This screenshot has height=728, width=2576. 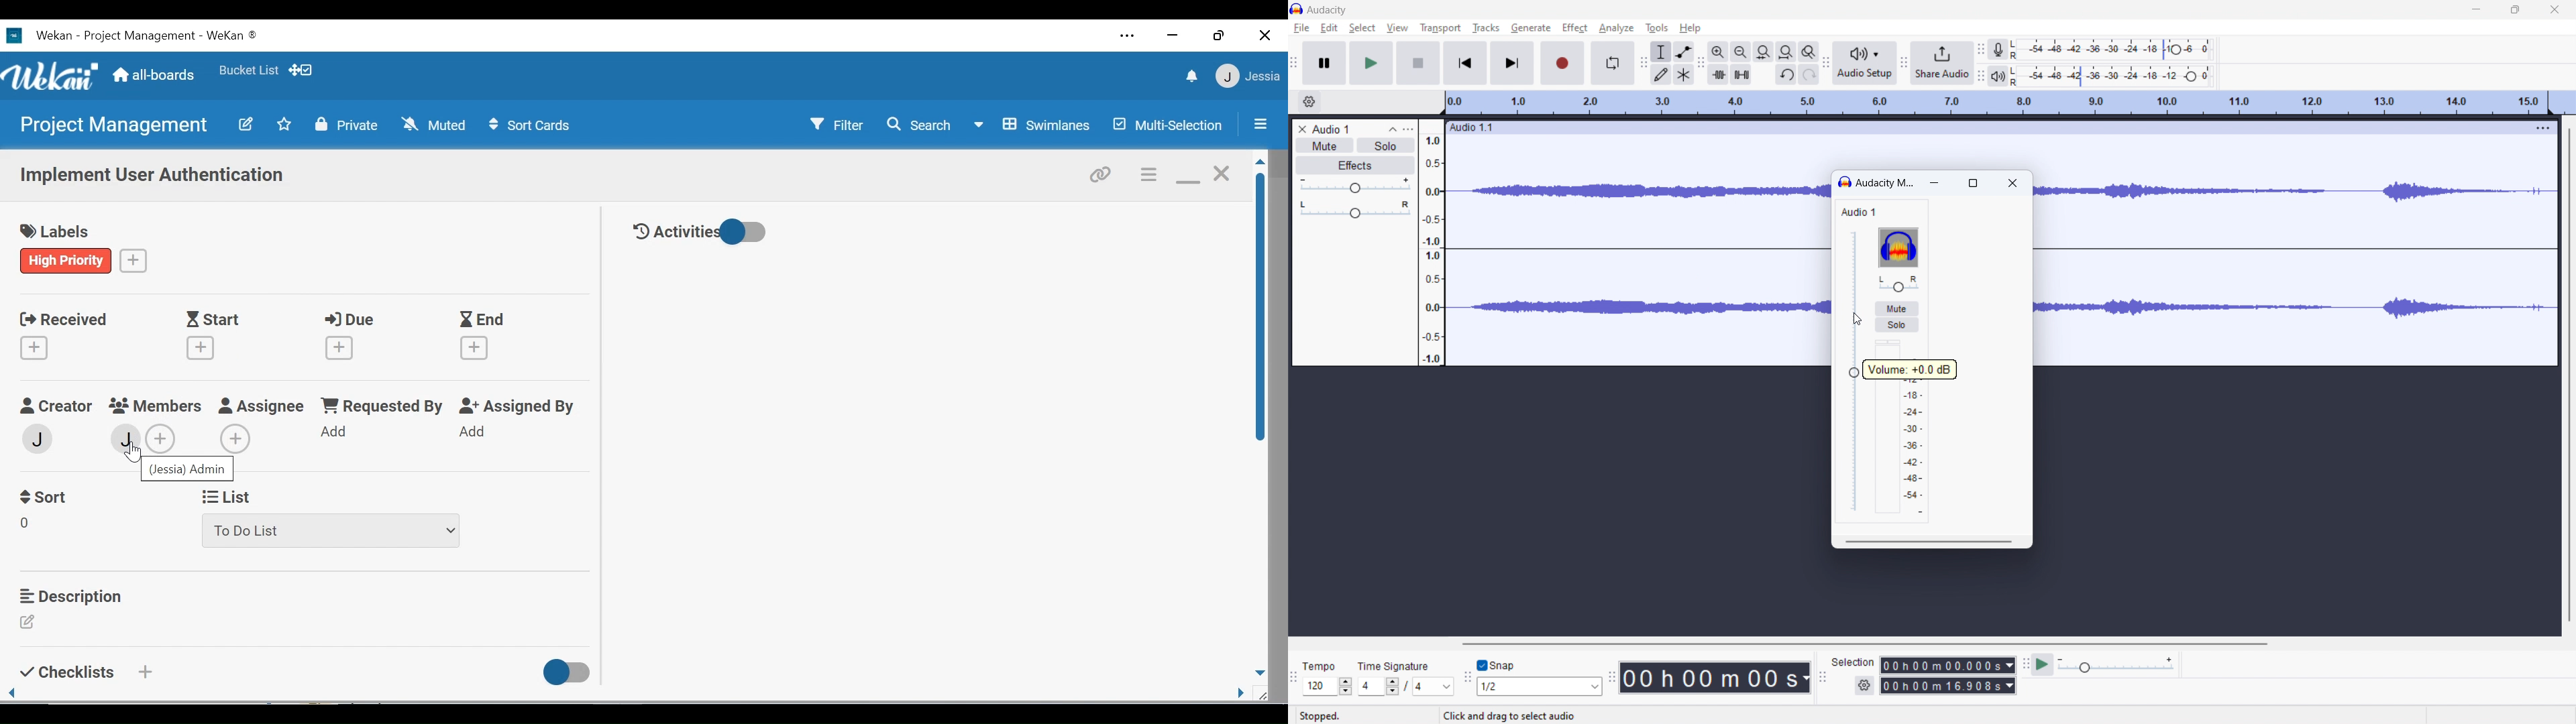 What do you see at coordinates (190, 469) in the screenshot?
I see `(jessica) Admin` at bounding box center [190, 469].